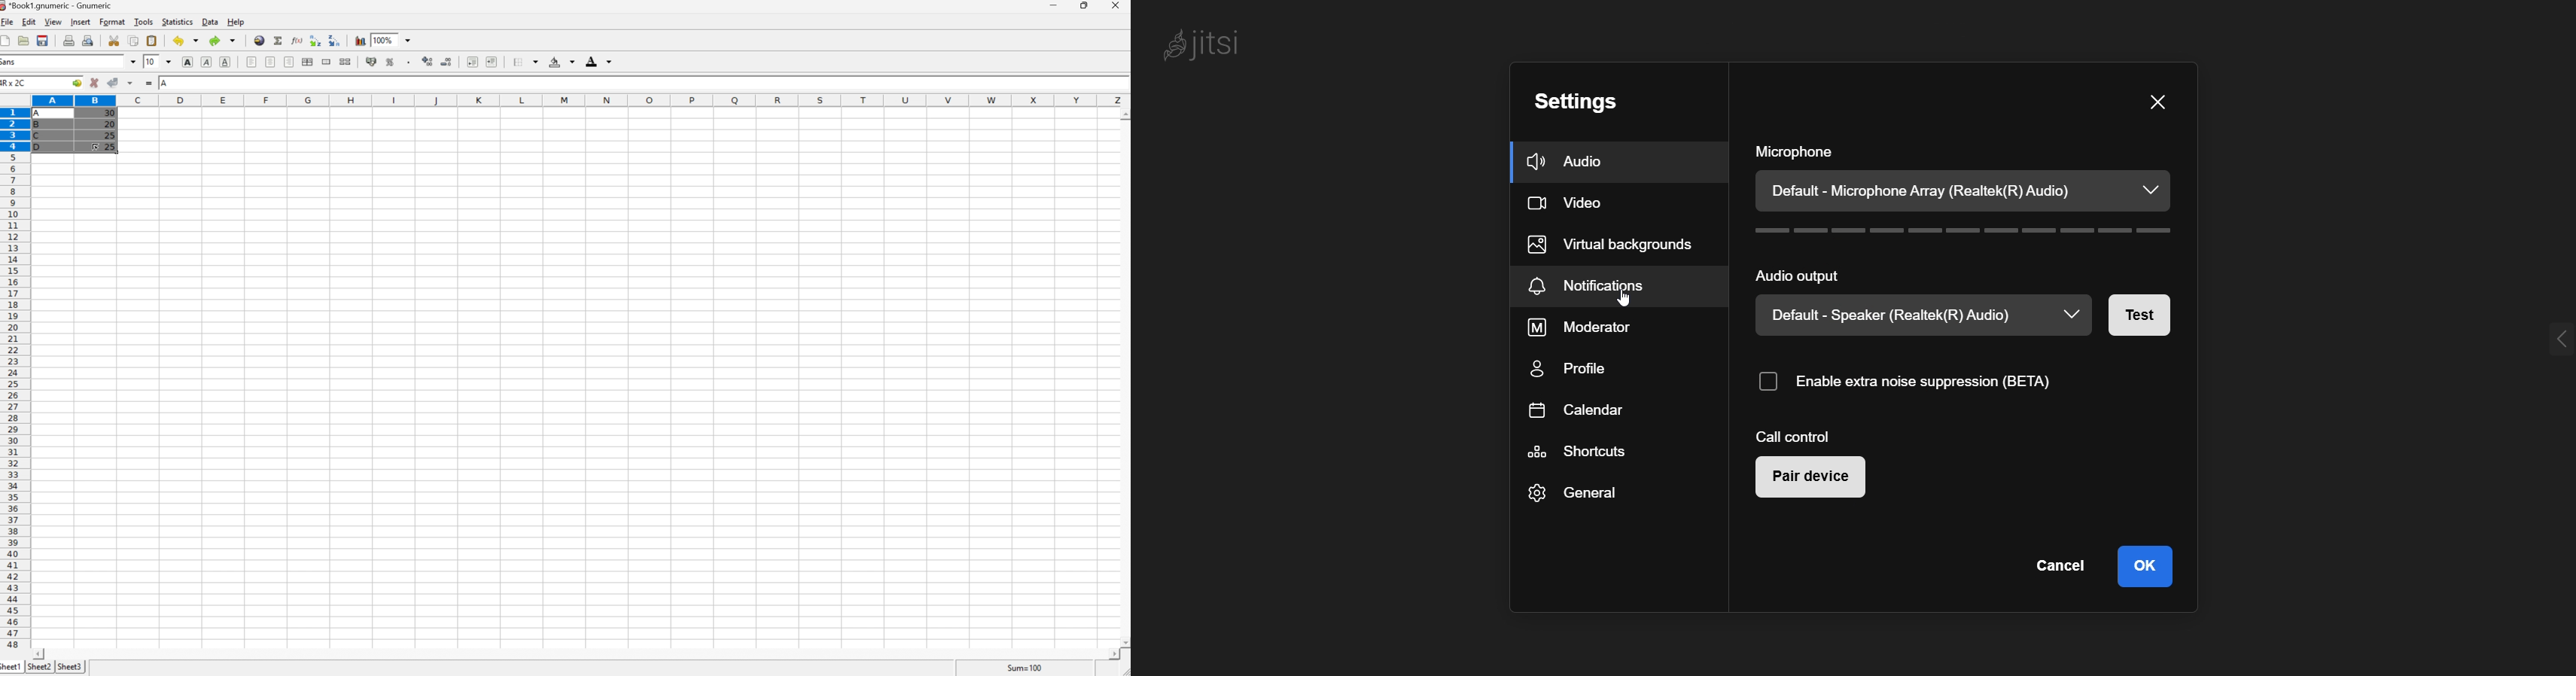 The height and width of the screenshot is (700, 2576). Describe the element at coordinates (447, 62) in the screenshot. I see `Decrease number of decimals displayed` at that location.